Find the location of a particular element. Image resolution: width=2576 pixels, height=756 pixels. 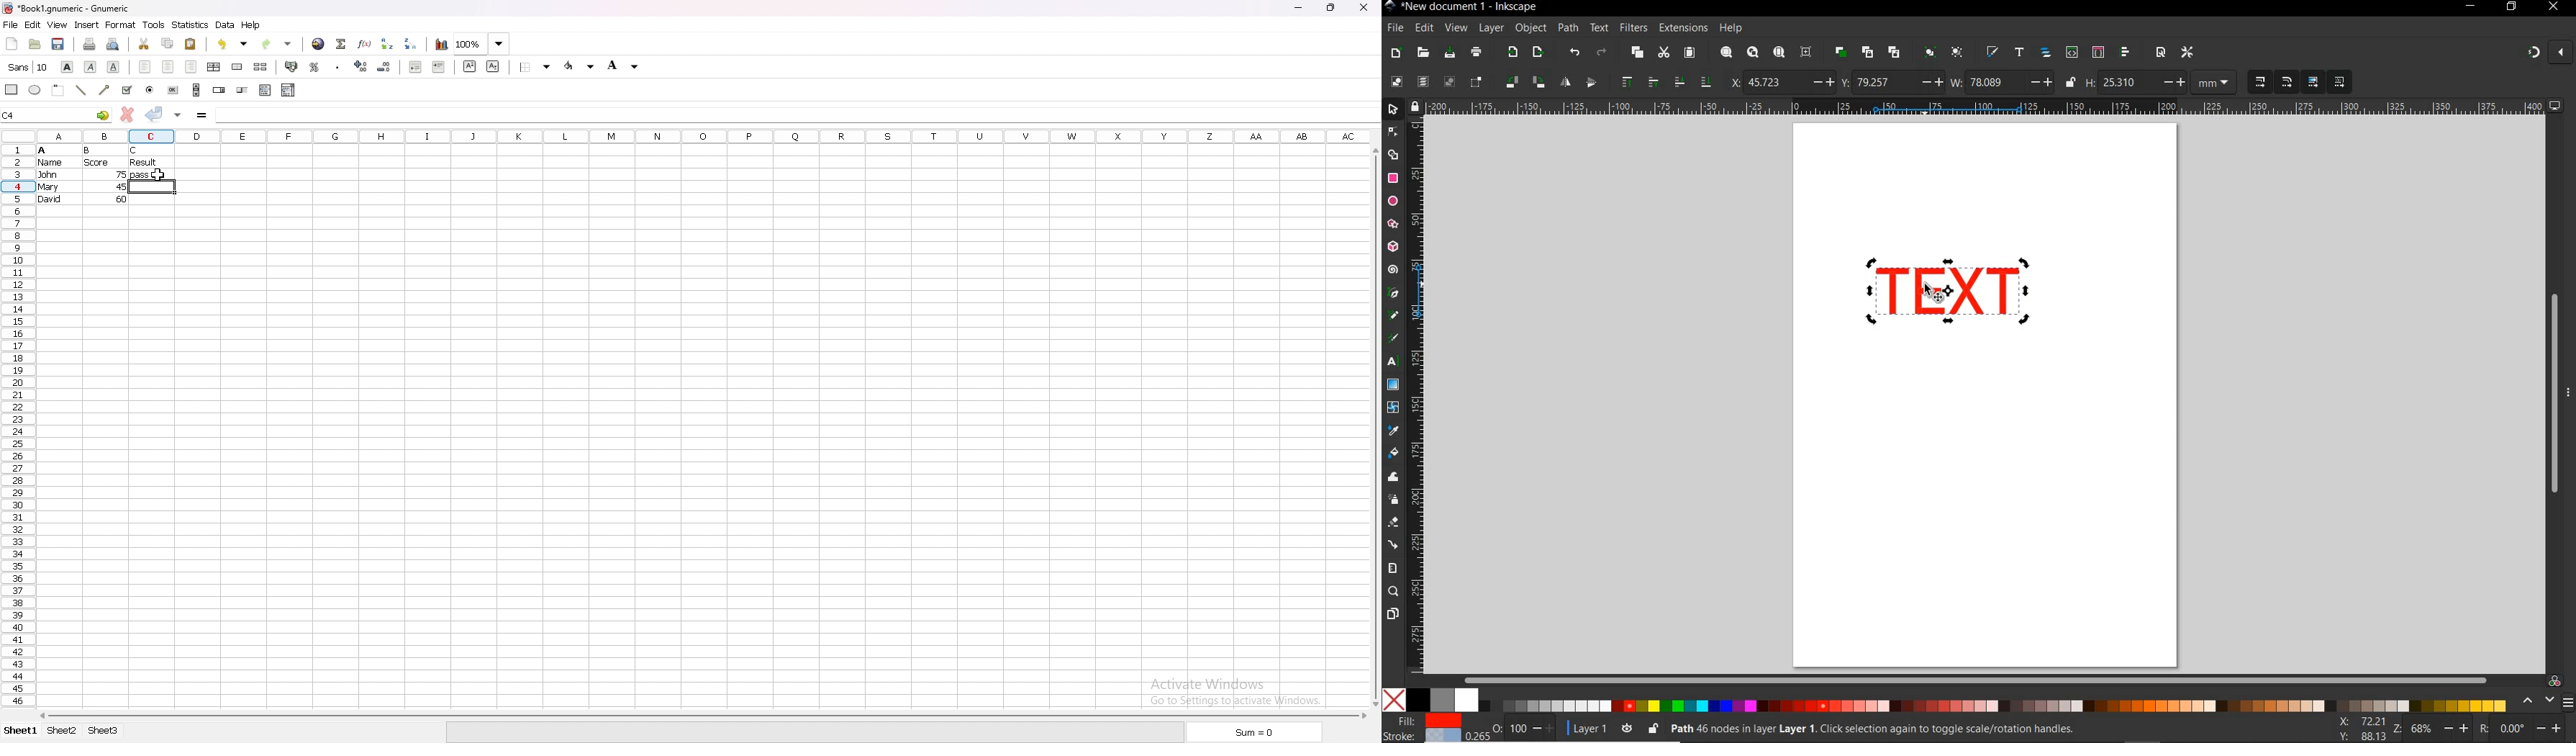

pass is located at coordinates (151, 176).